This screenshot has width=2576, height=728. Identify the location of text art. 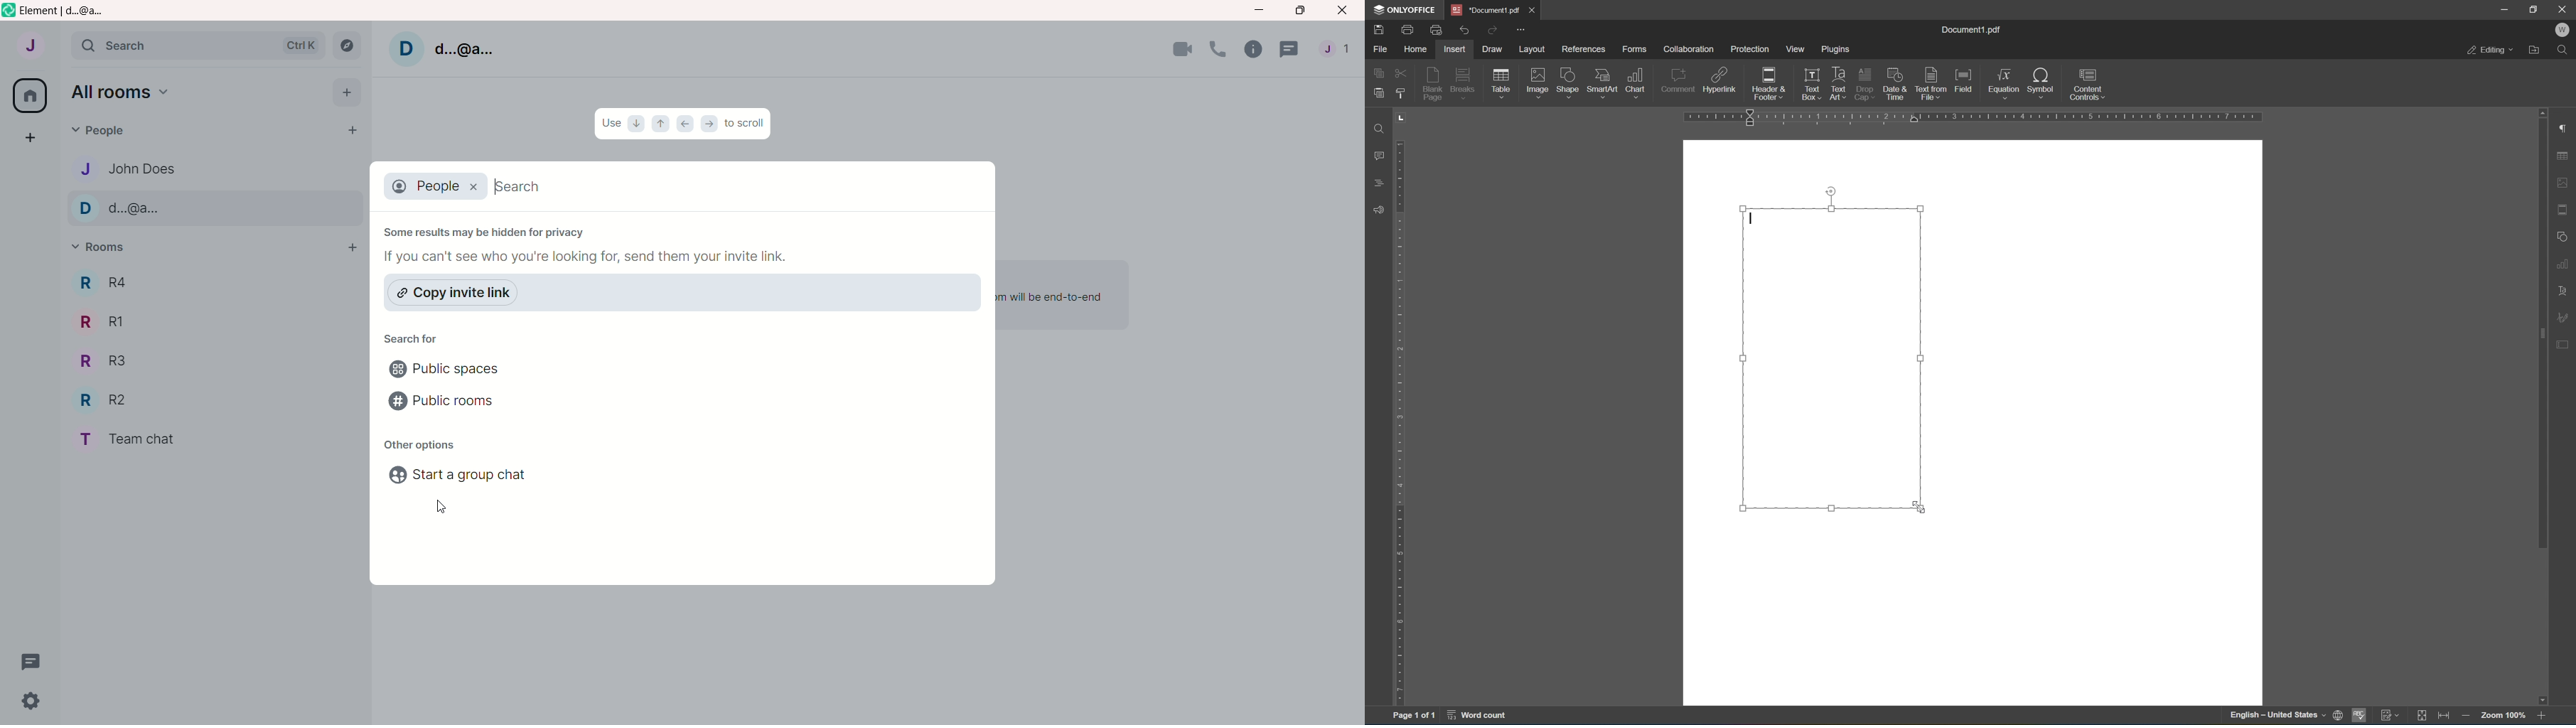
(1839, 81).